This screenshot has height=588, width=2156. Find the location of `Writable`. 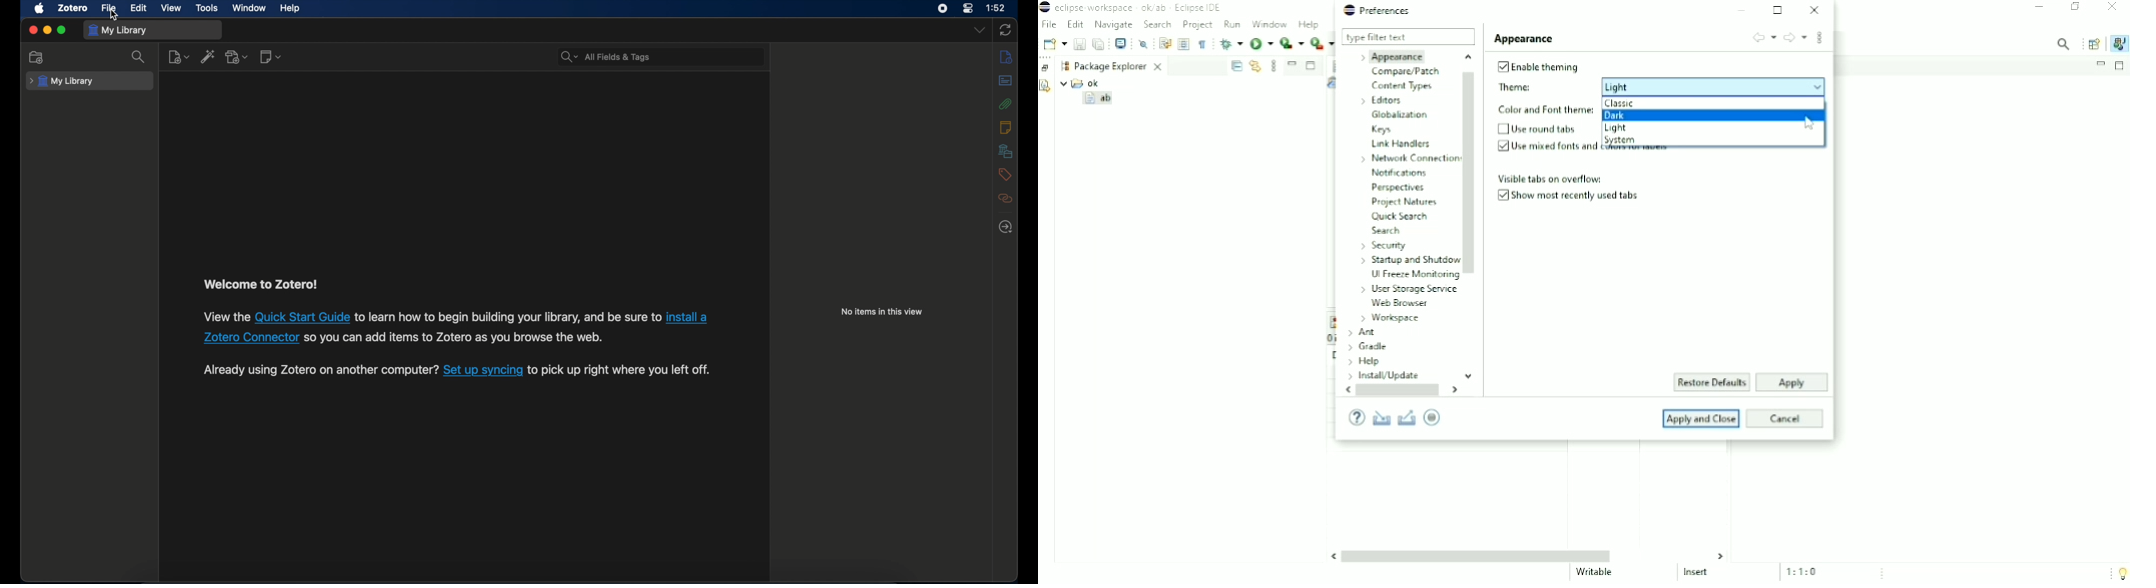

Writable is located at coordinates (1596, 573).